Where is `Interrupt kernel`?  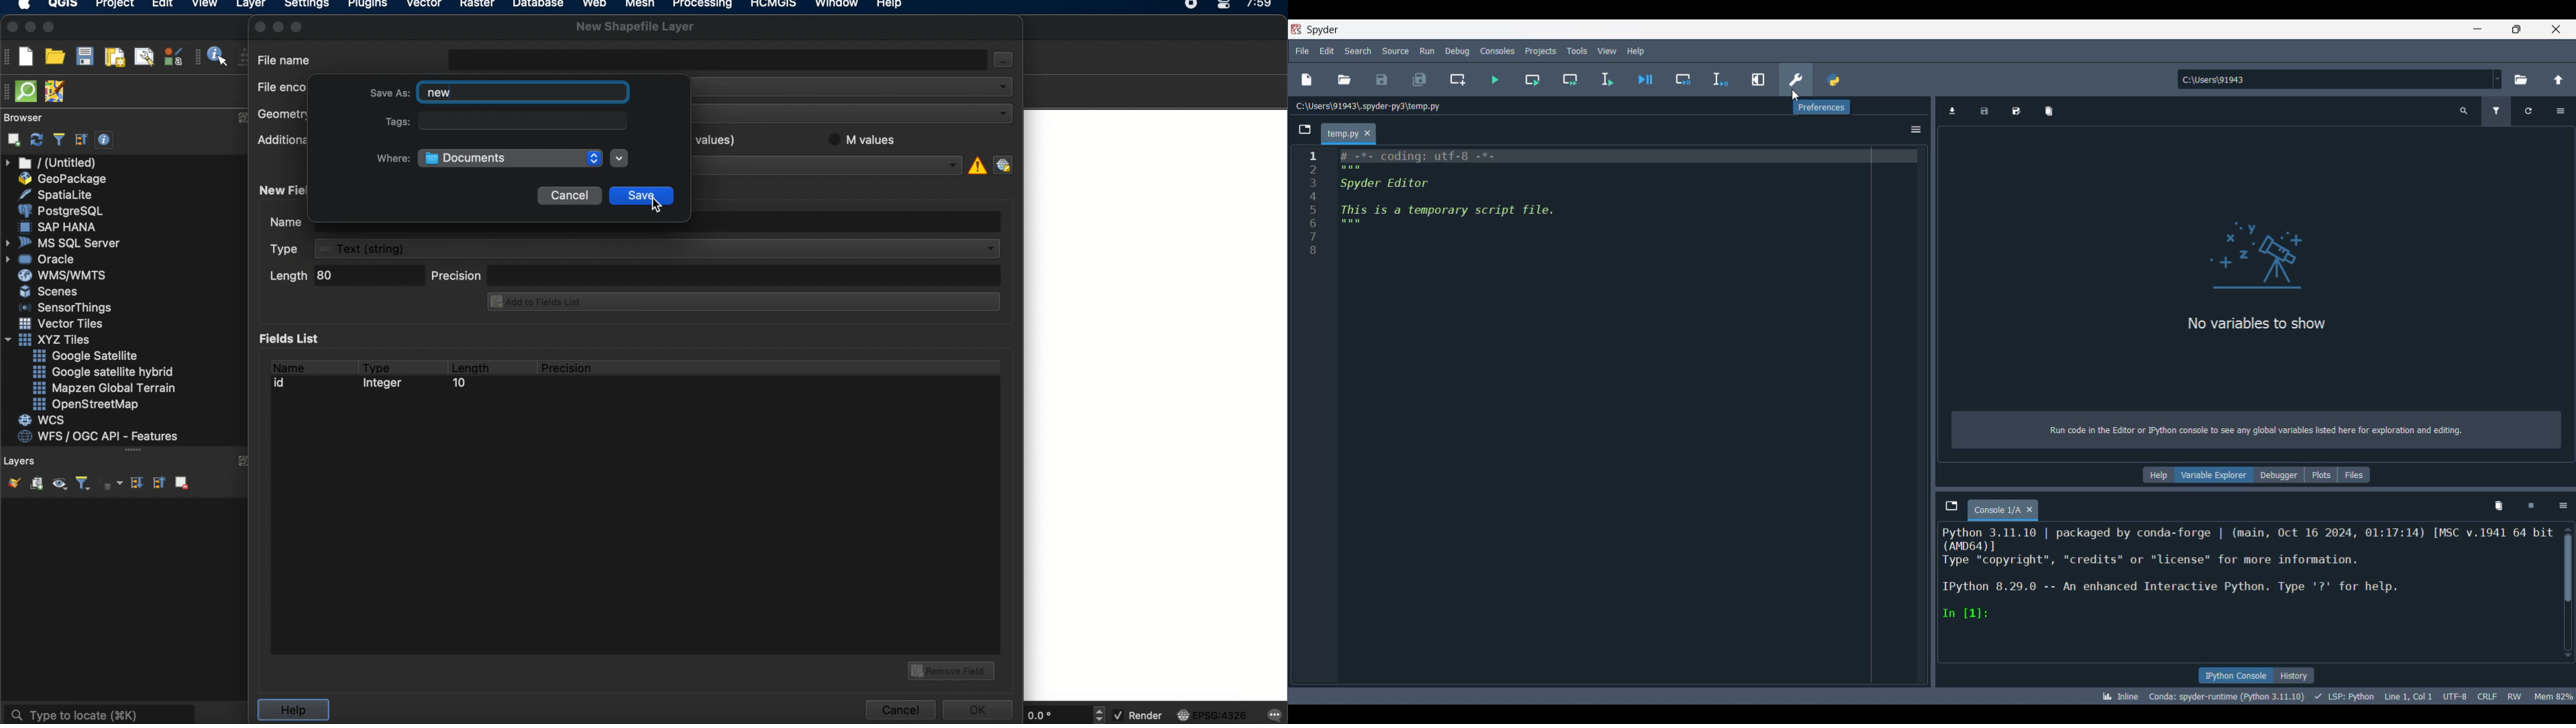 Interrupt kernel is located at coordinates (2531, 506).